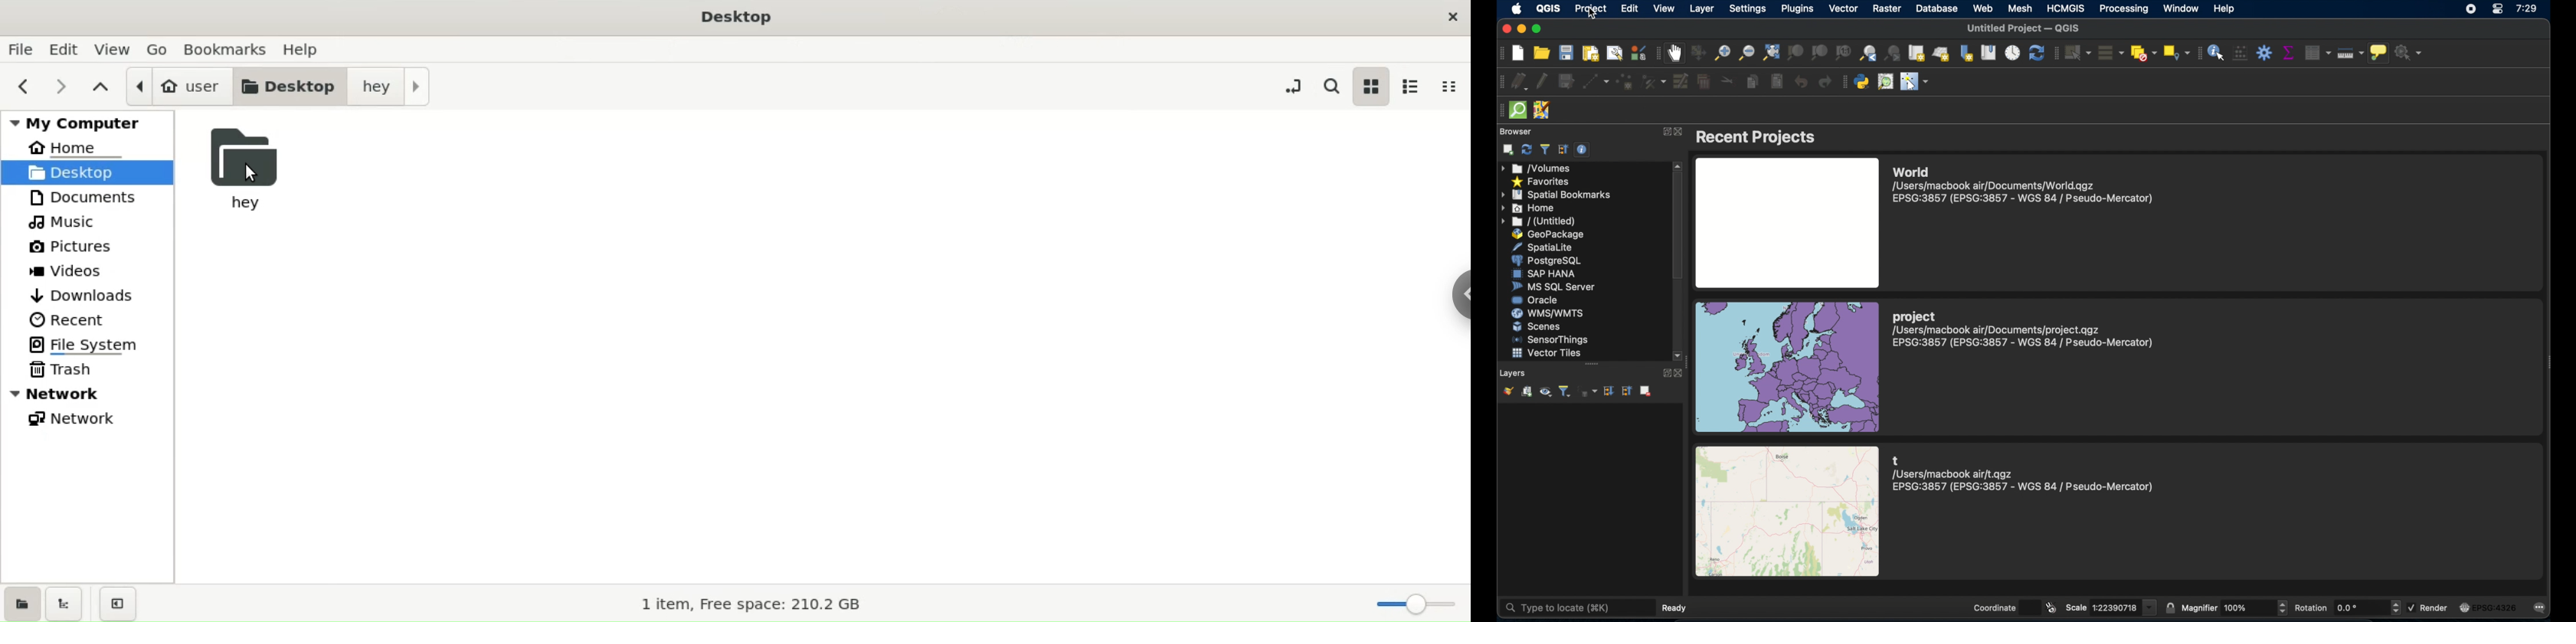 This screenshot has height=644, width=2576. Describe the element at coordinates (1982, 8) in the screenshot. I see `web` at that location.